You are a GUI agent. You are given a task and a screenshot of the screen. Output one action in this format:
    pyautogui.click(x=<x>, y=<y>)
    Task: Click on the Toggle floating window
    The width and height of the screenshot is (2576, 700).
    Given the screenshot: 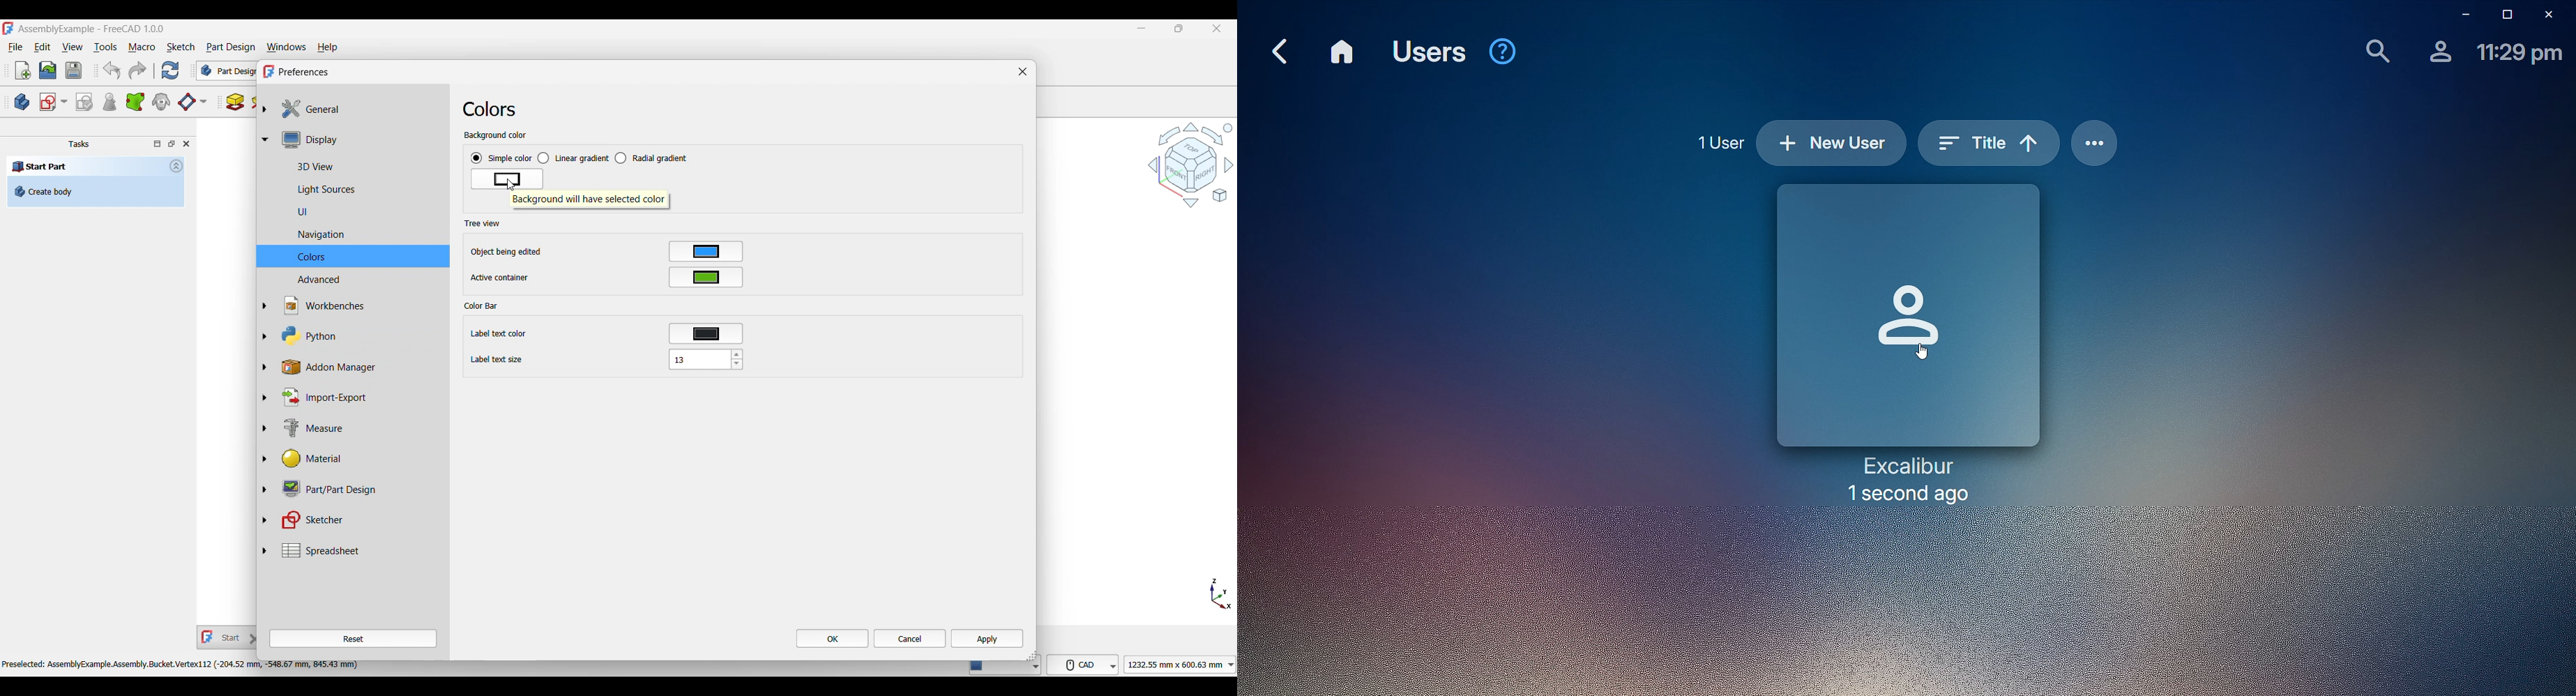 What is the action you would take?
    pyautogui.click(x=171, y=143)
    